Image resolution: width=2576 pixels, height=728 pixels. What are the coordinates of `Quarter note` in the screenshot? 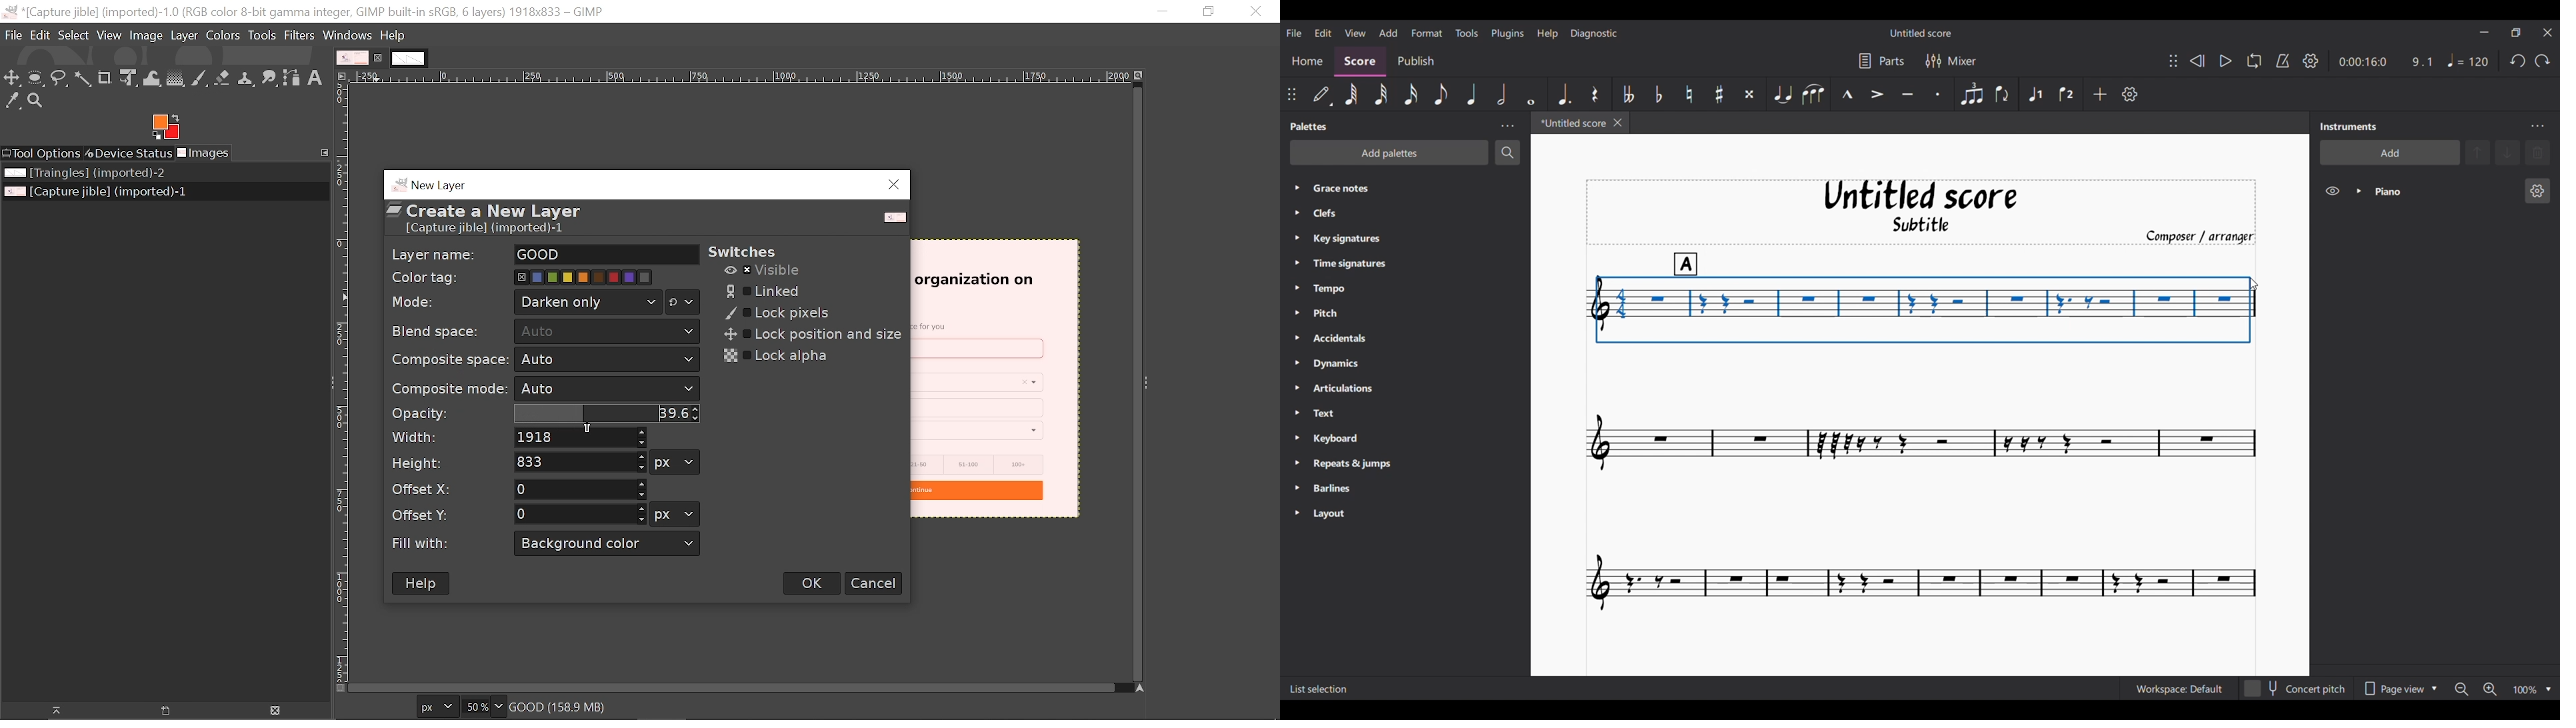 It's located at (2468, 60).